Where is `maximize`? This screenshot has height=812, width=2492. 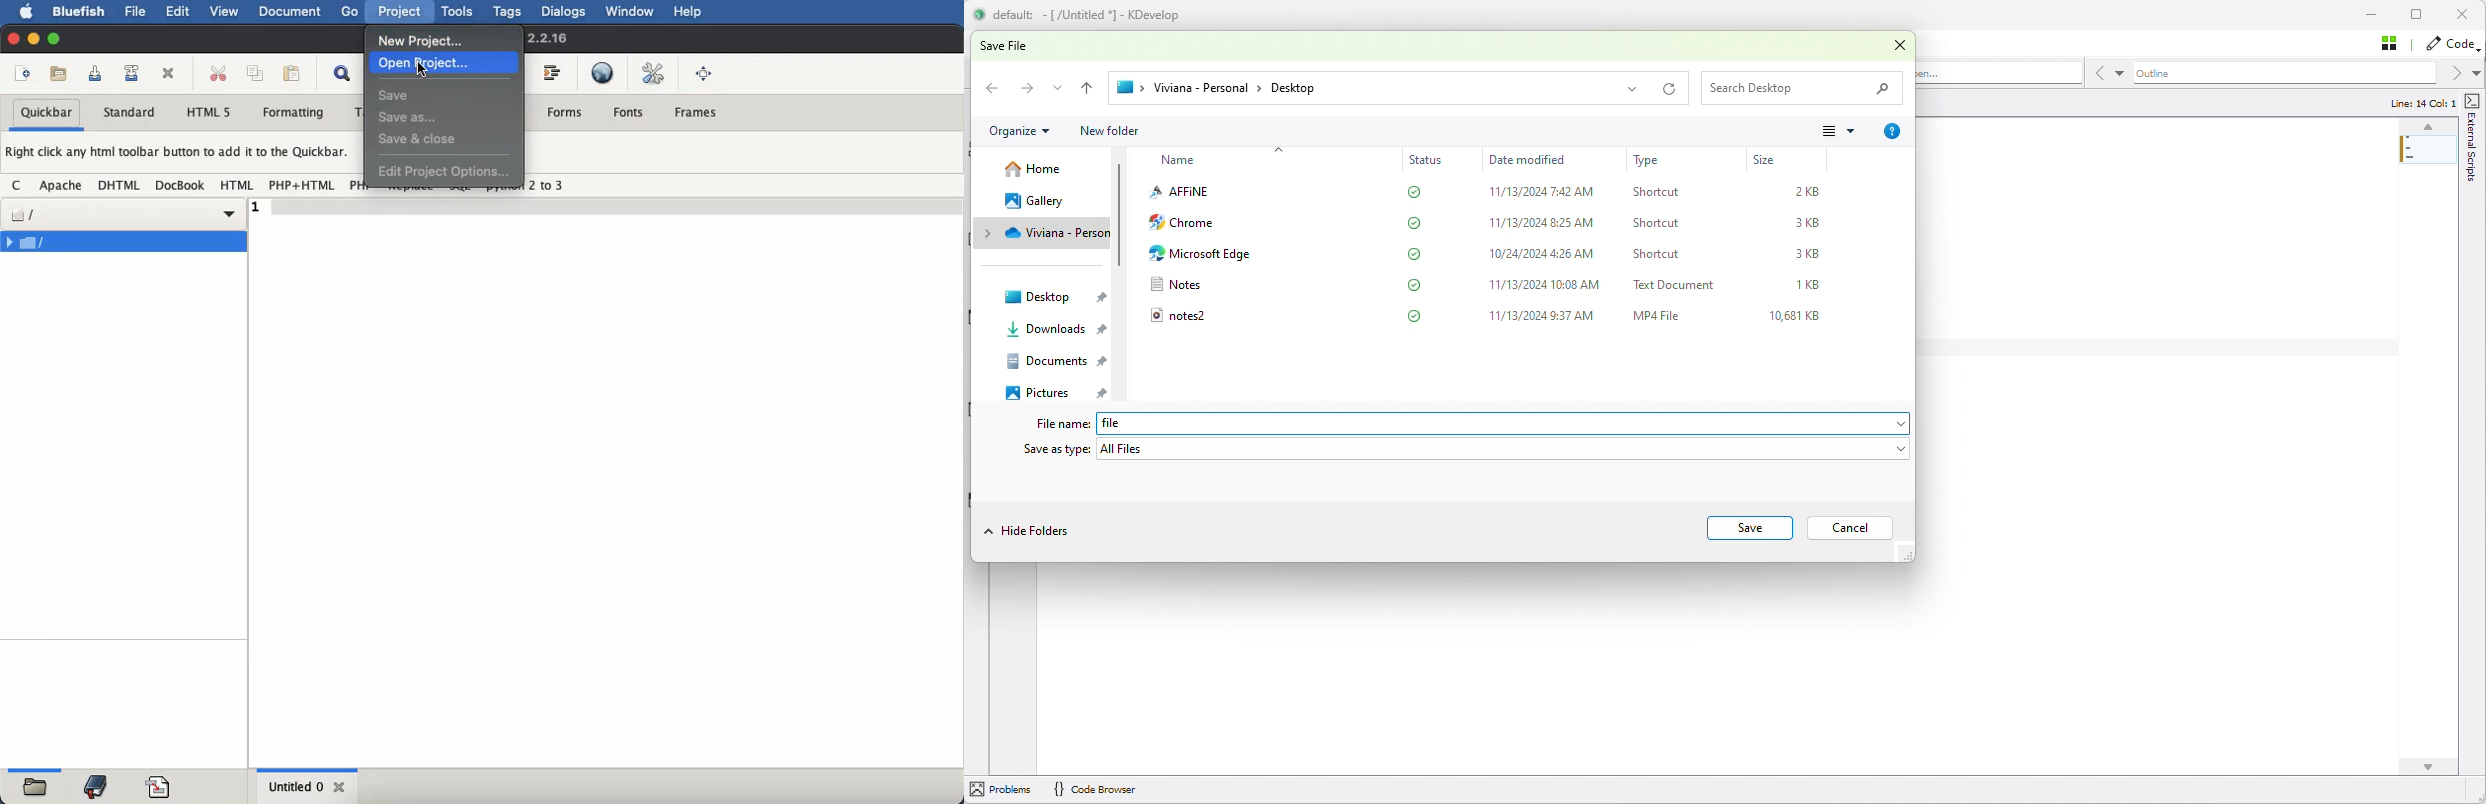 maximize is located at coordinates (55, 40).